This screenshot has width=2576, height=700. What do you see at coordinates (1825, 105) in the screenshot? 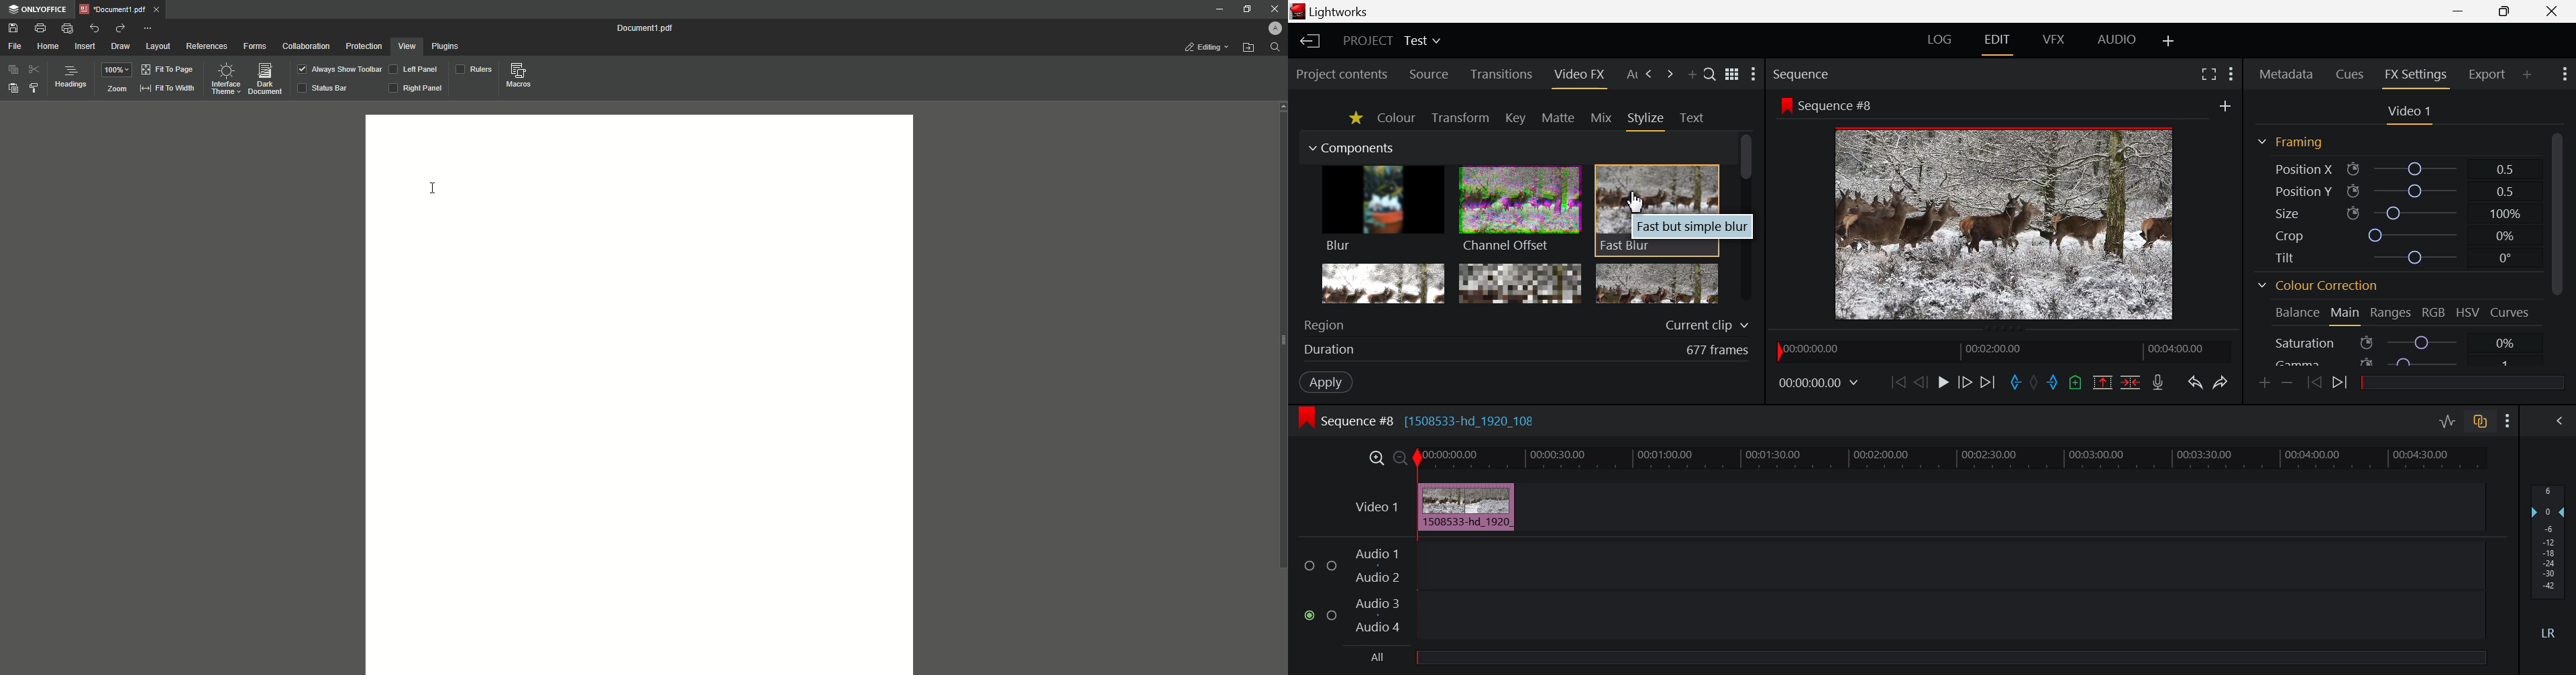
I see `Sequence #8` at bounding box center [1825, 105].